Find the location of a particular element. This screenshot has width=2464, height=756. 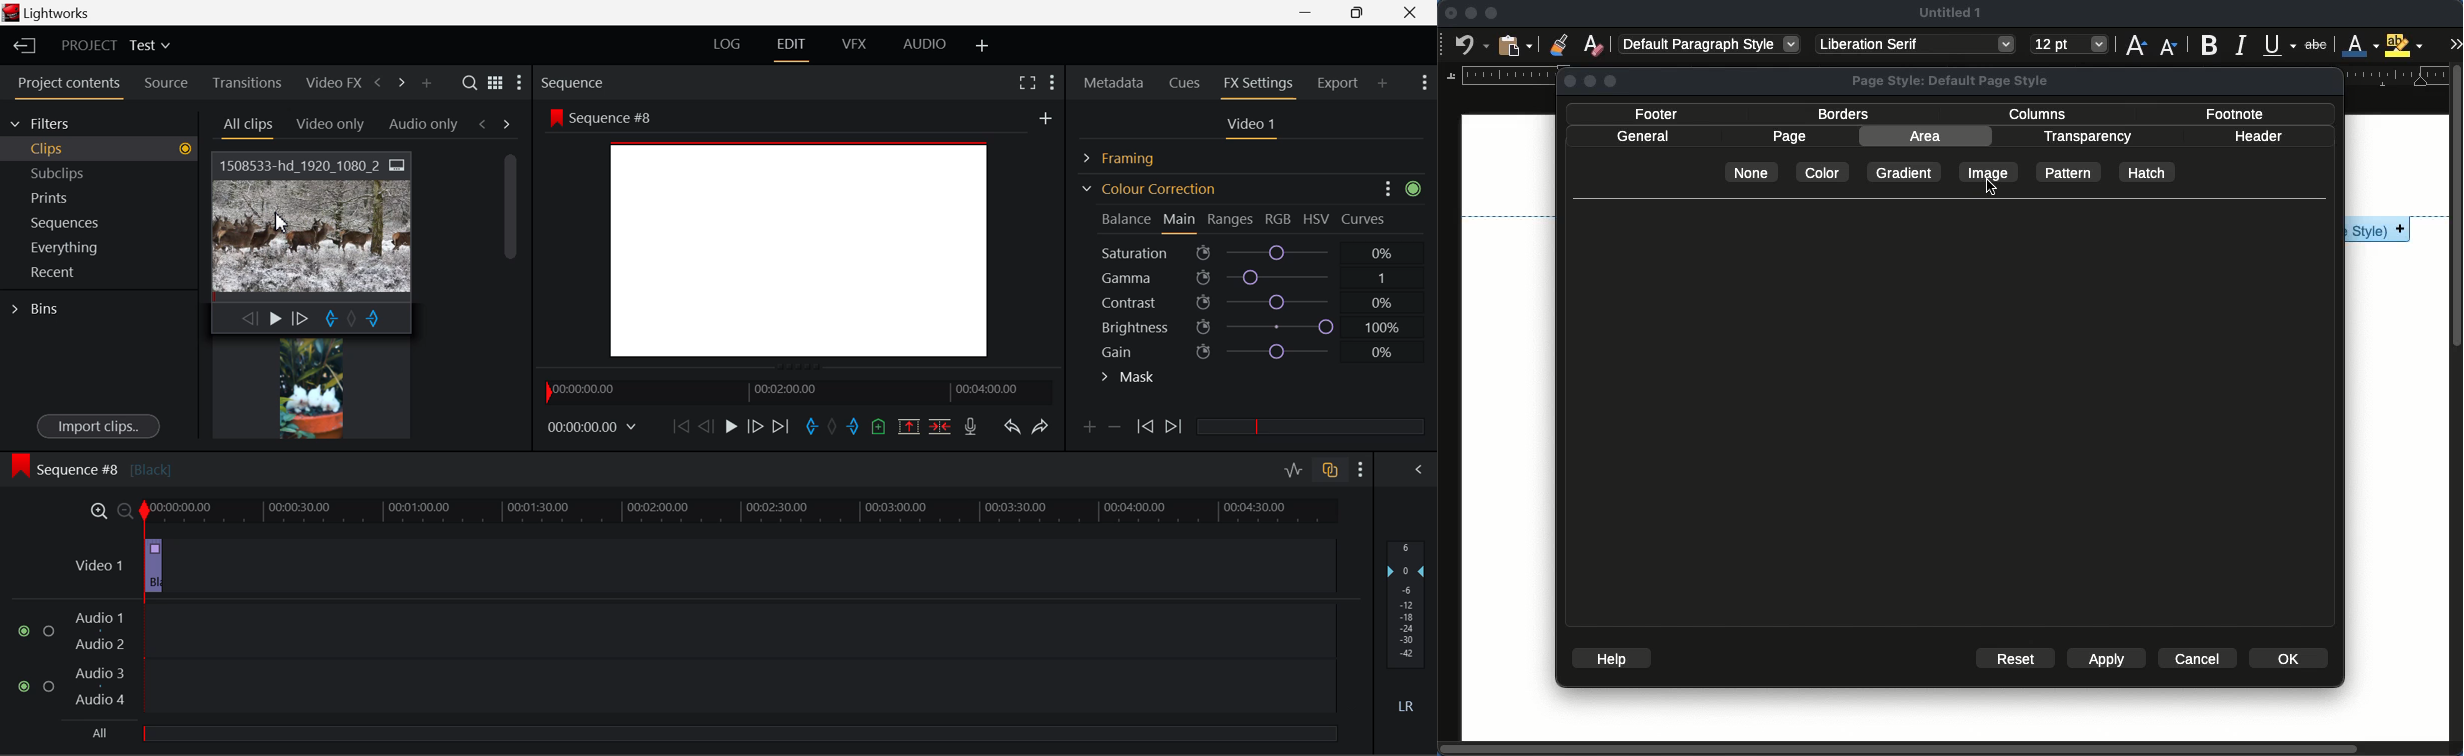

page style: default page style is located at coordinates (1954, 81).